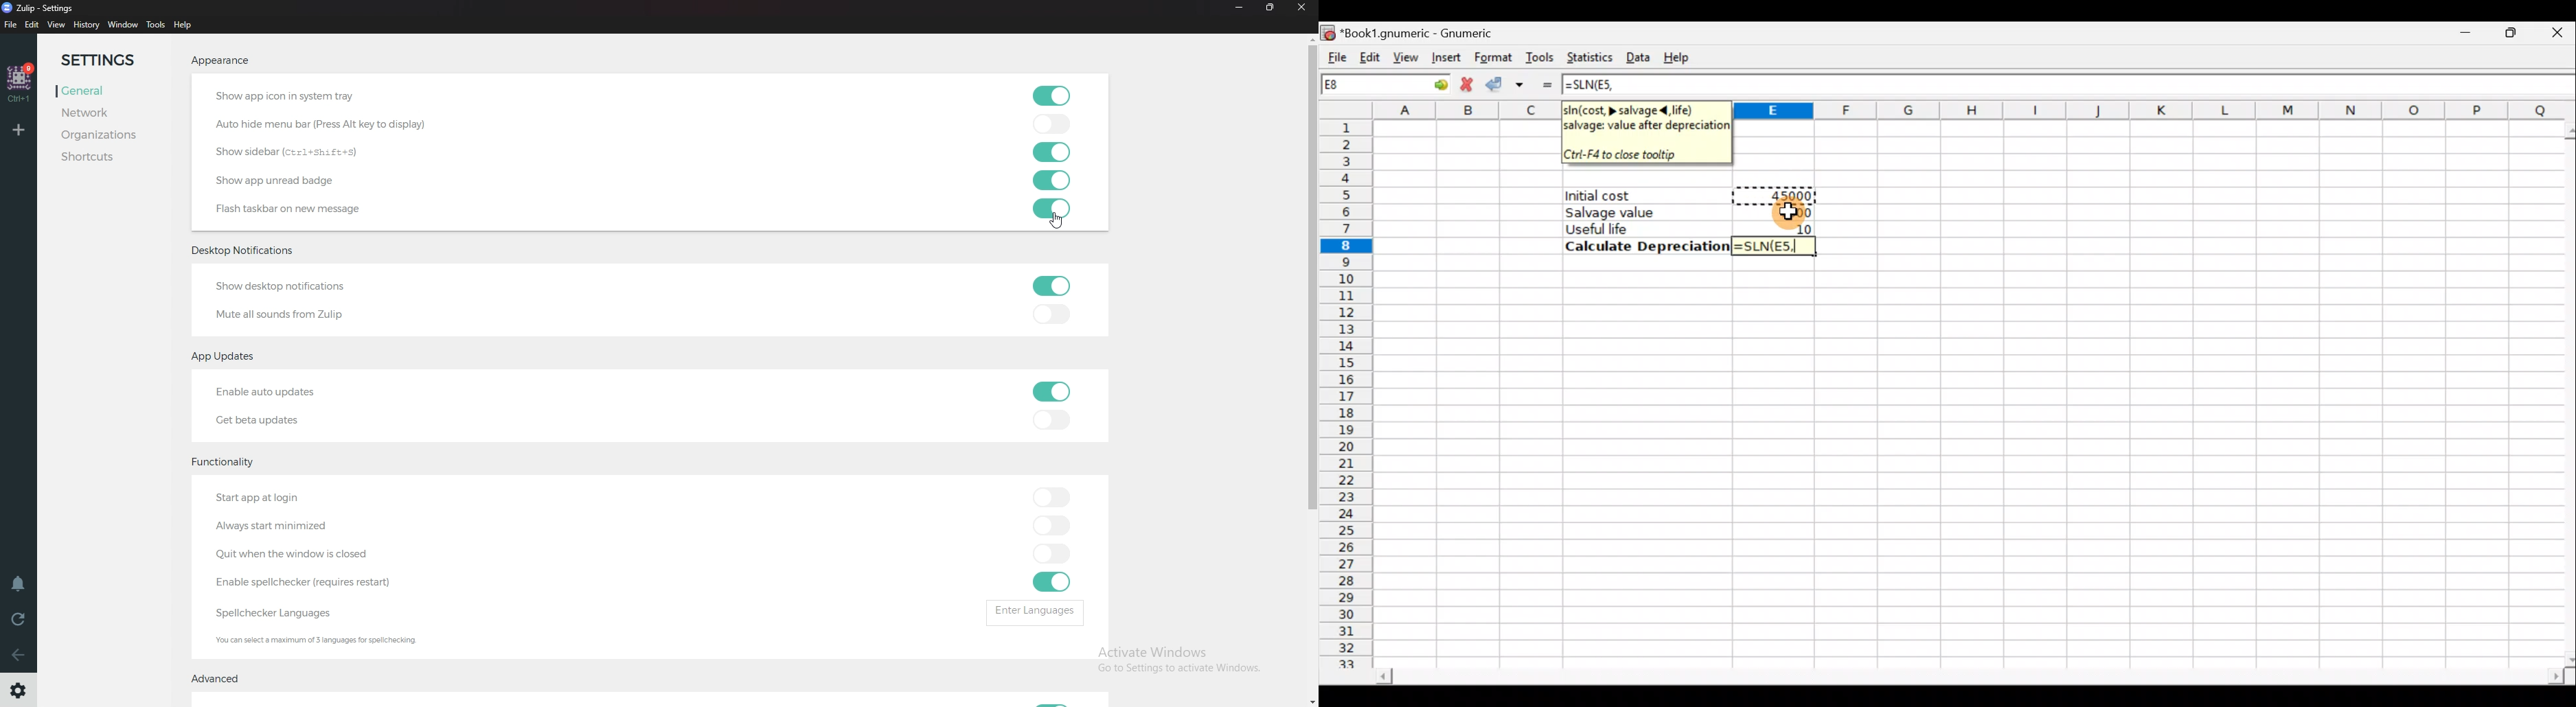  I want to click on Enter formula, so click(1546, 84).